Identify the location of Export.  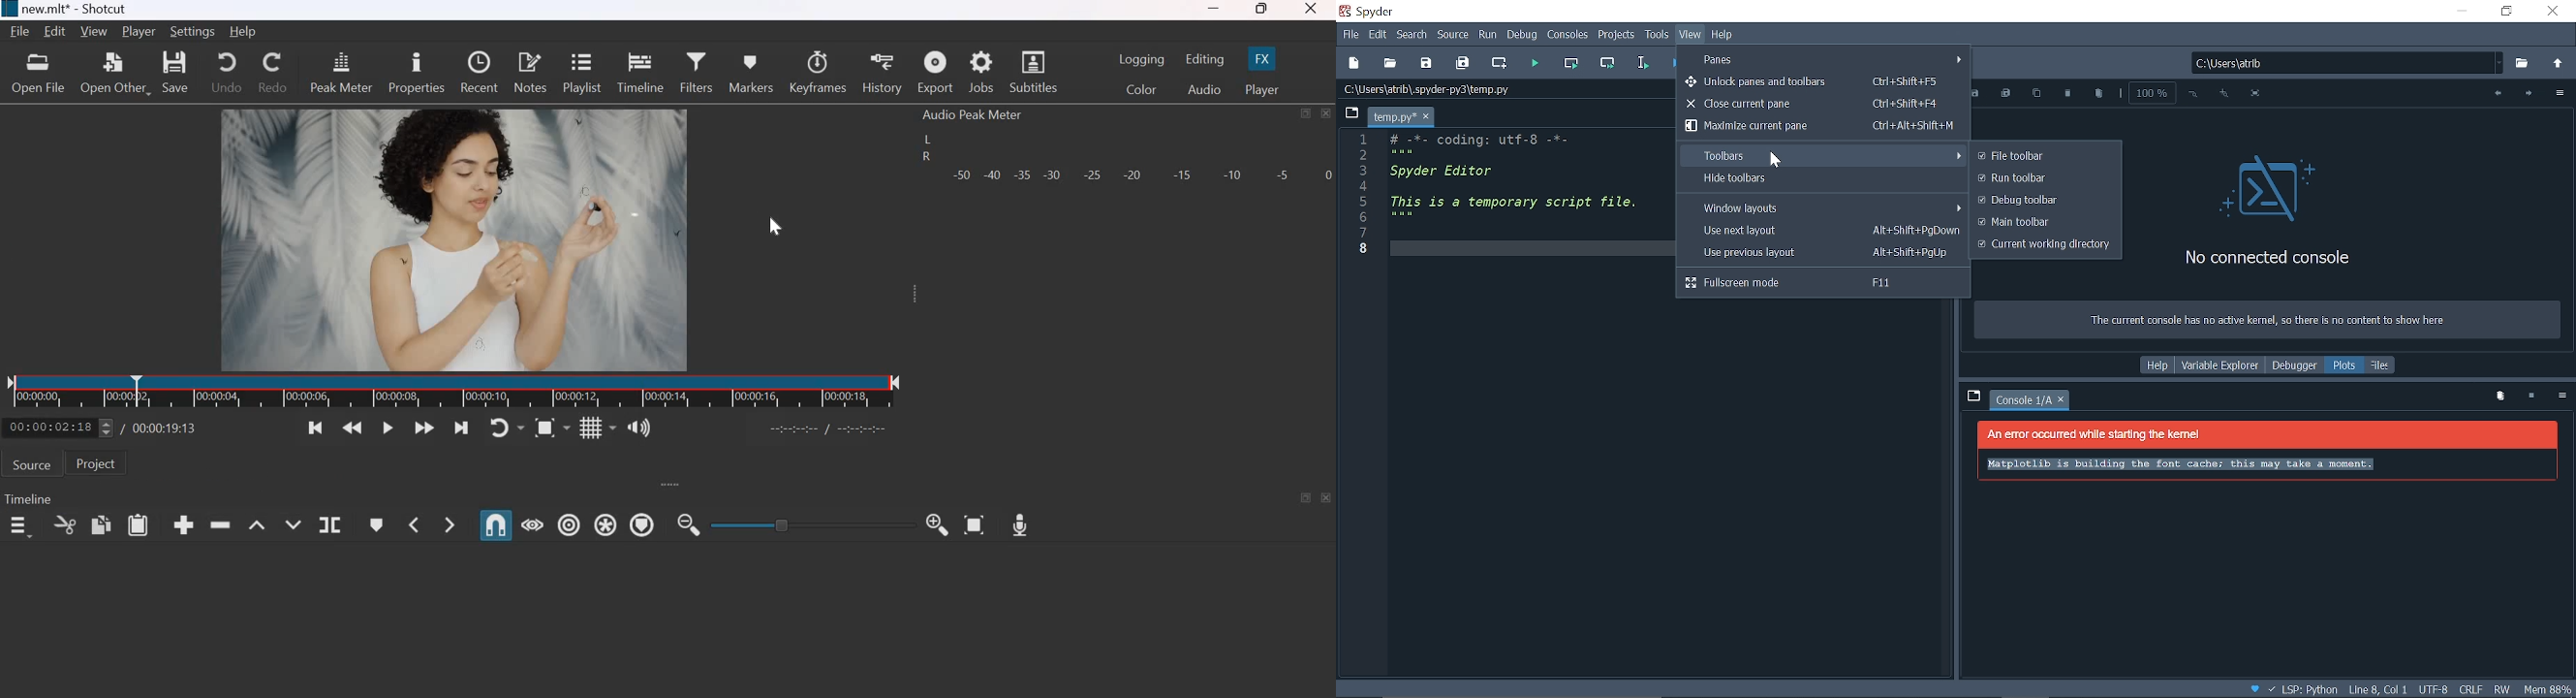
(936, 72).